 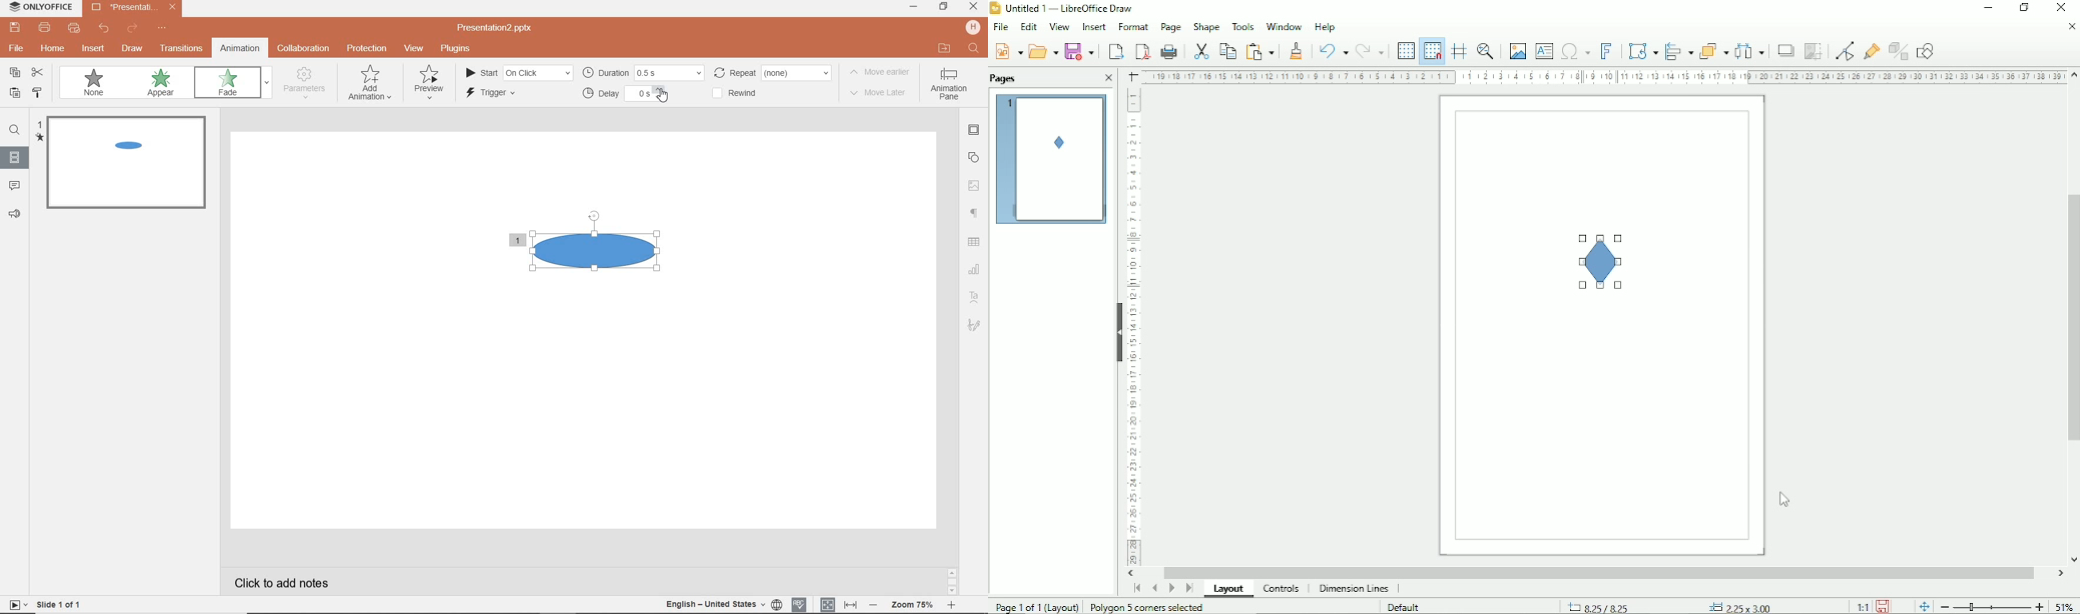 I want to click on Controls, so click(x=1282, y=589).